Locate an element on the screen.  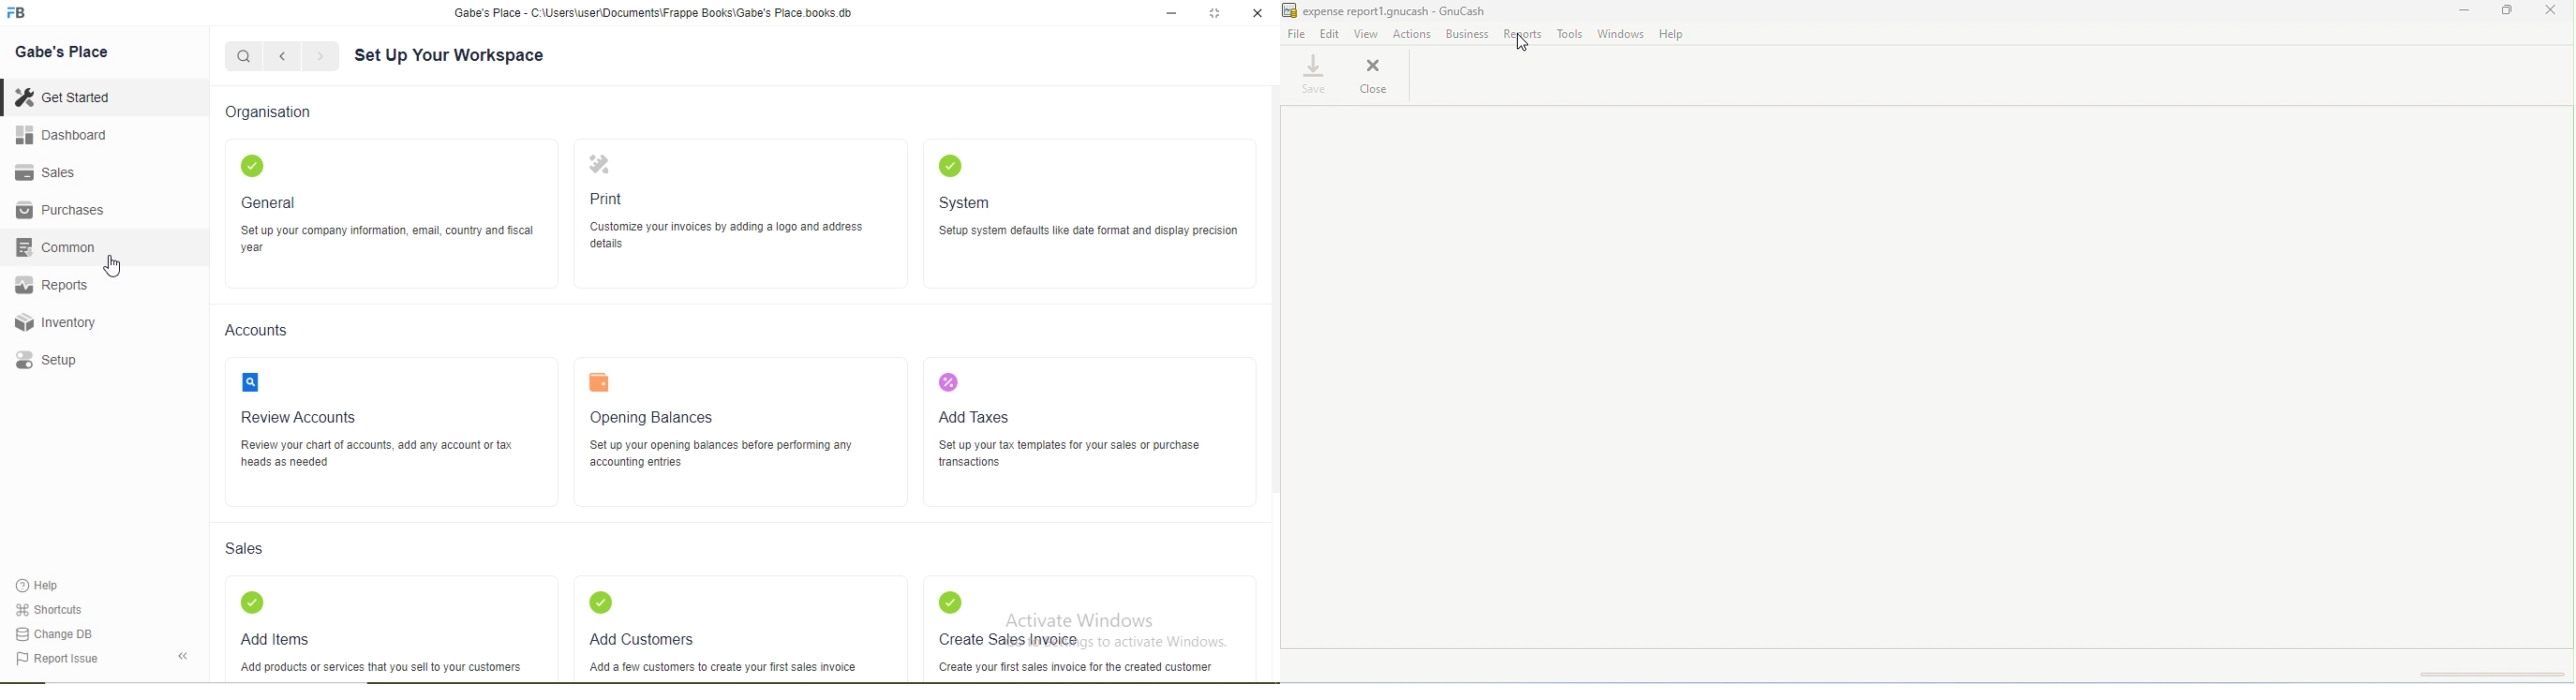
General is located at coordinates (269, 202).